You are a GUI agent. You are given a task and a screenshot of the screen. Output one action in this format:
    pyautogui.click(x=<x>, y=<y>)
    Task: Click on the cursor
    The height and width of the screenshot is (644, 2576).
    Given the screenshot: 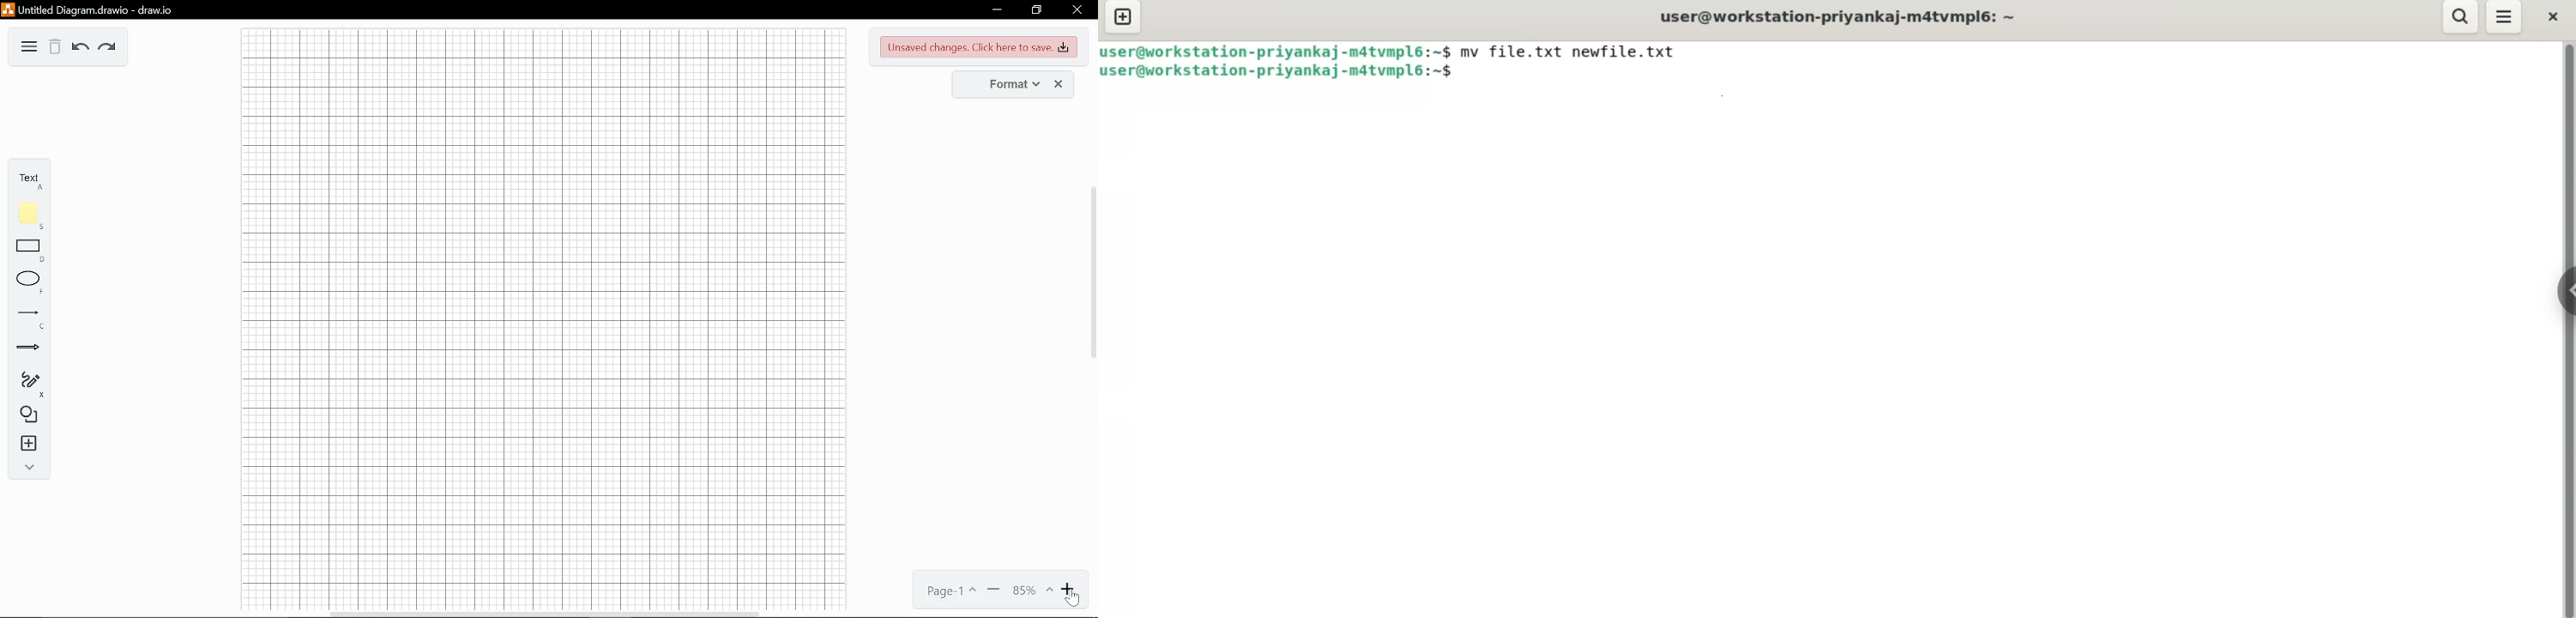 What is the action you would take?
    pyautogui.click(x=1072, y=597)
    